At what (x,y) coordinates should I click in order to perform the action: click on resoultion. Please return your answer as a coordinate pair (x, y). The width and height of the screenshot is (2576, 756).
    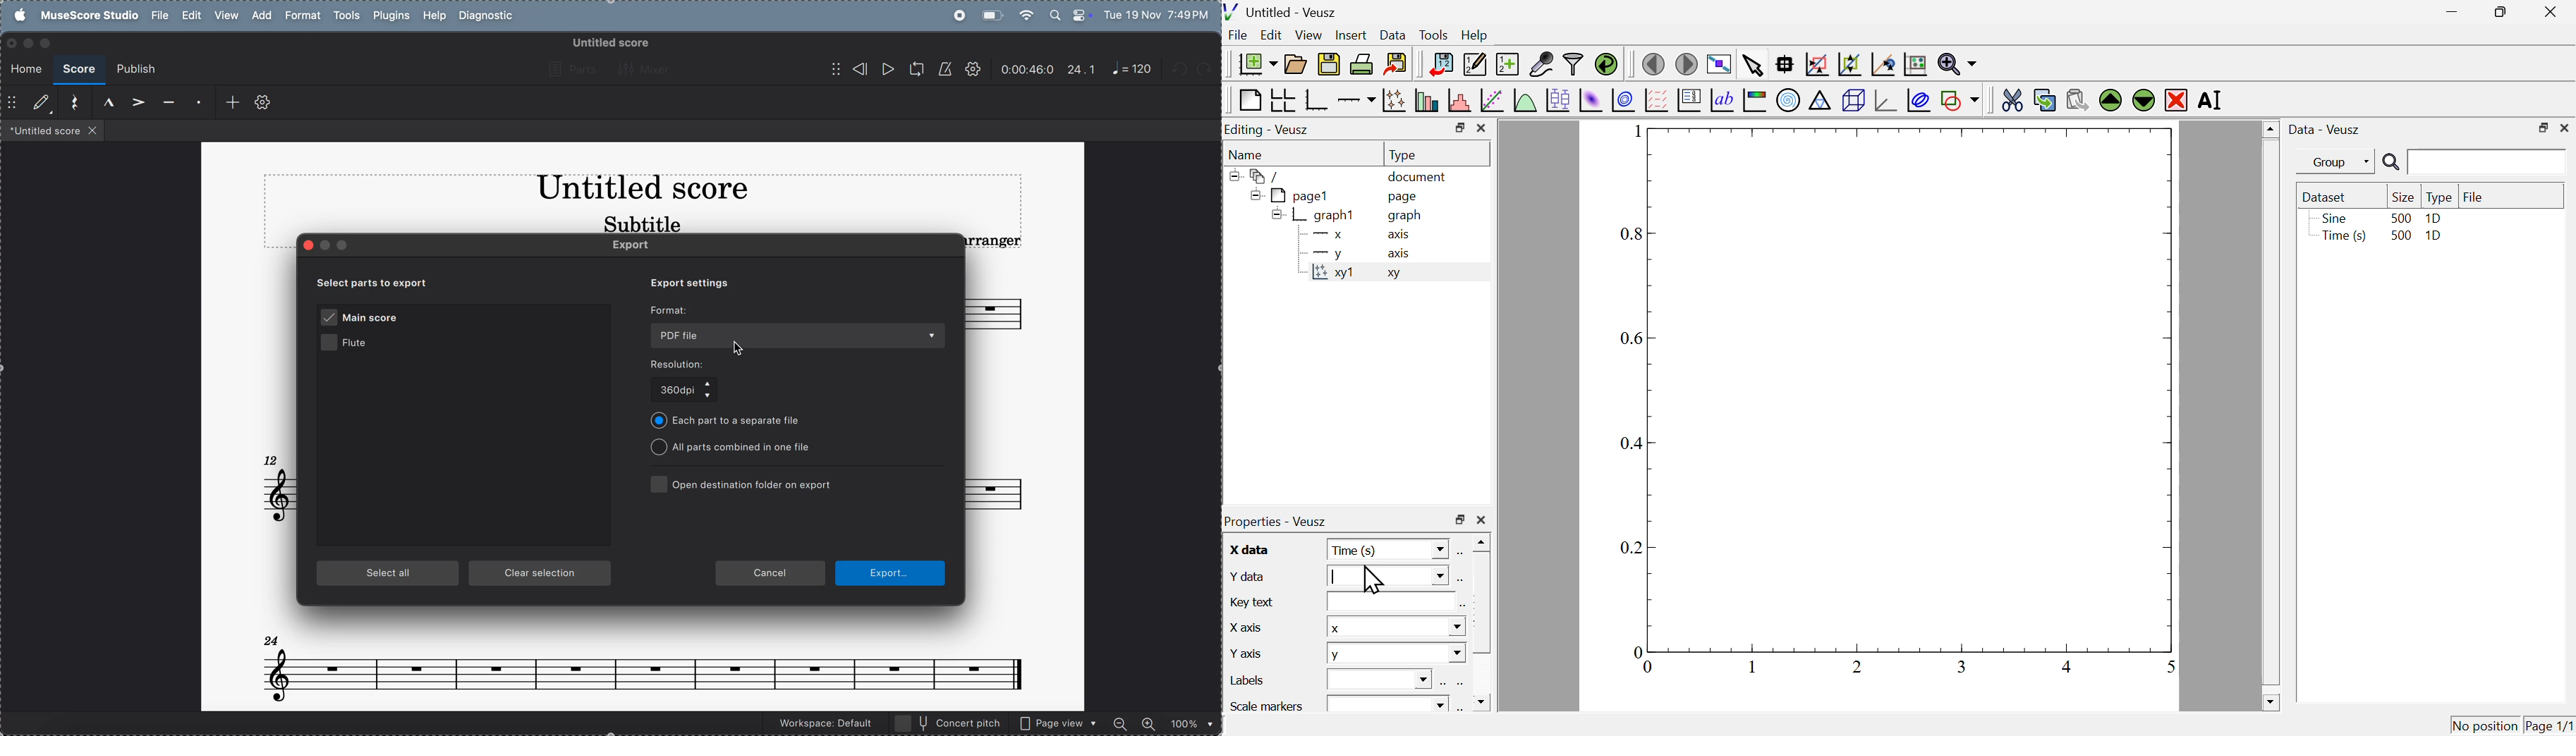
    Looking at the image, I should click on (704, 364).